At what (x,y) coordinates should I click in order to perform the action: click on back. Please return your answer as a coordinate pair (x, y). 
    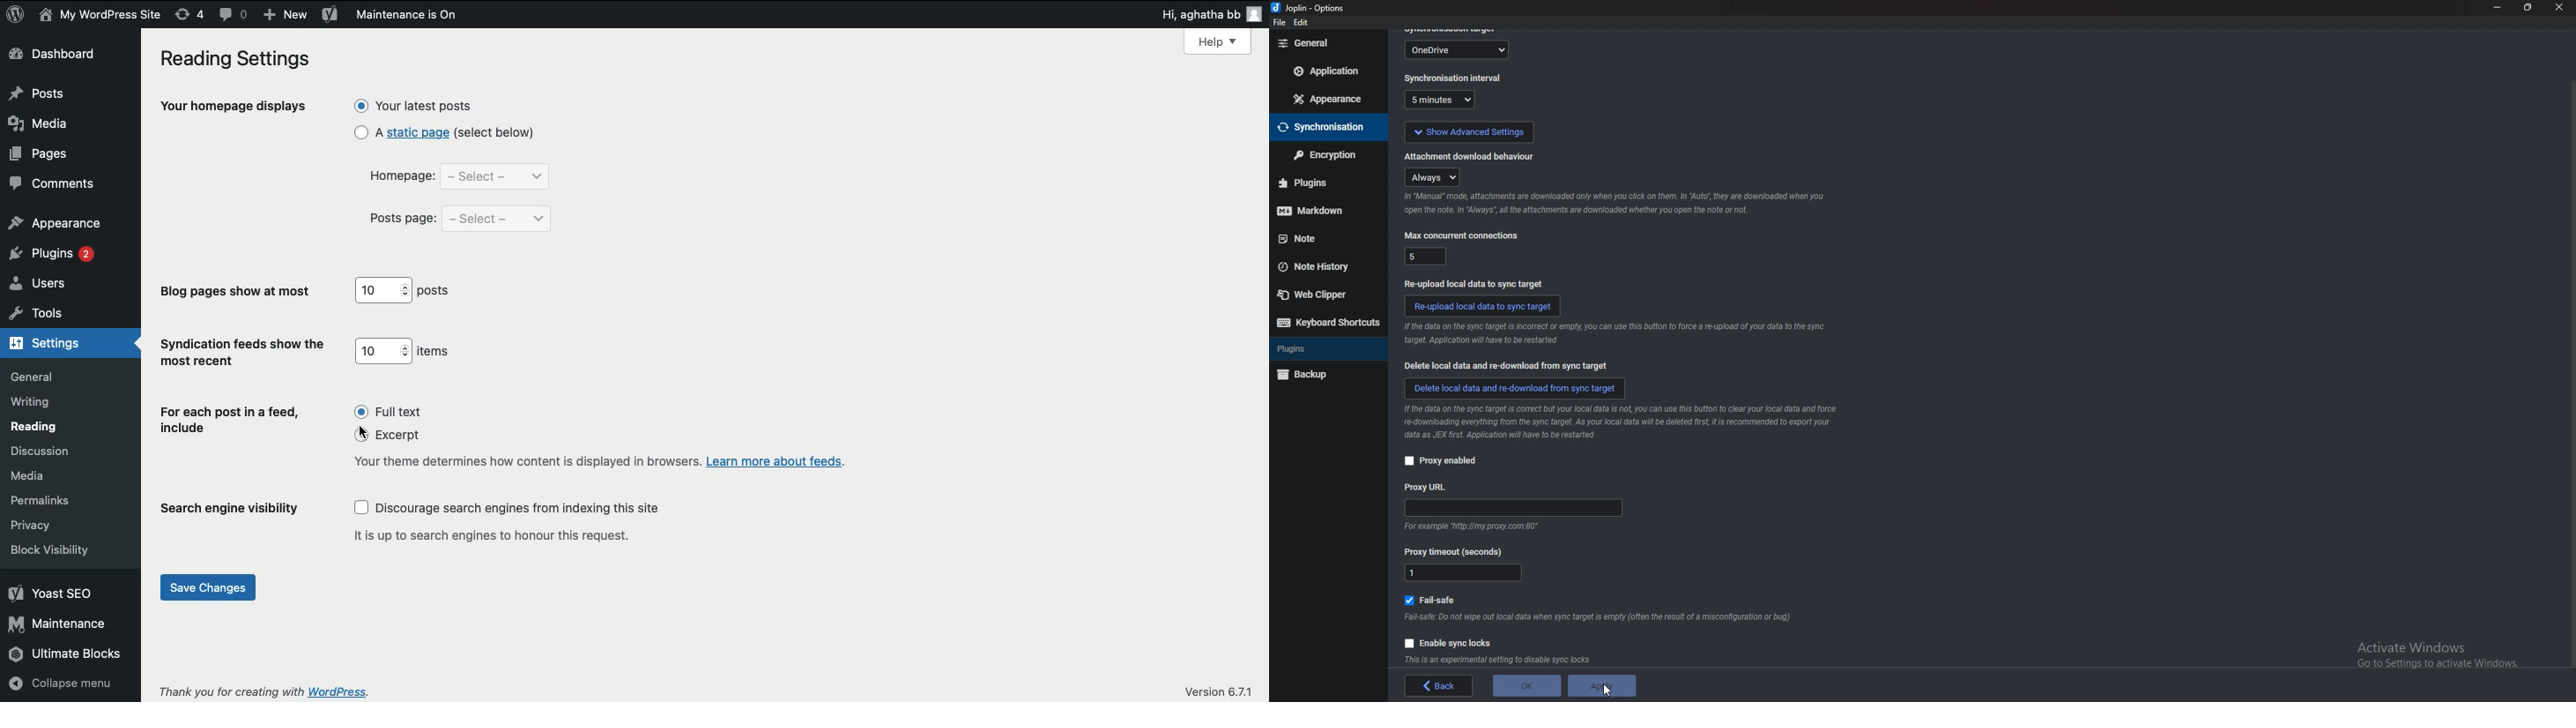
    Looking at the image, I should click on (1441, 686).